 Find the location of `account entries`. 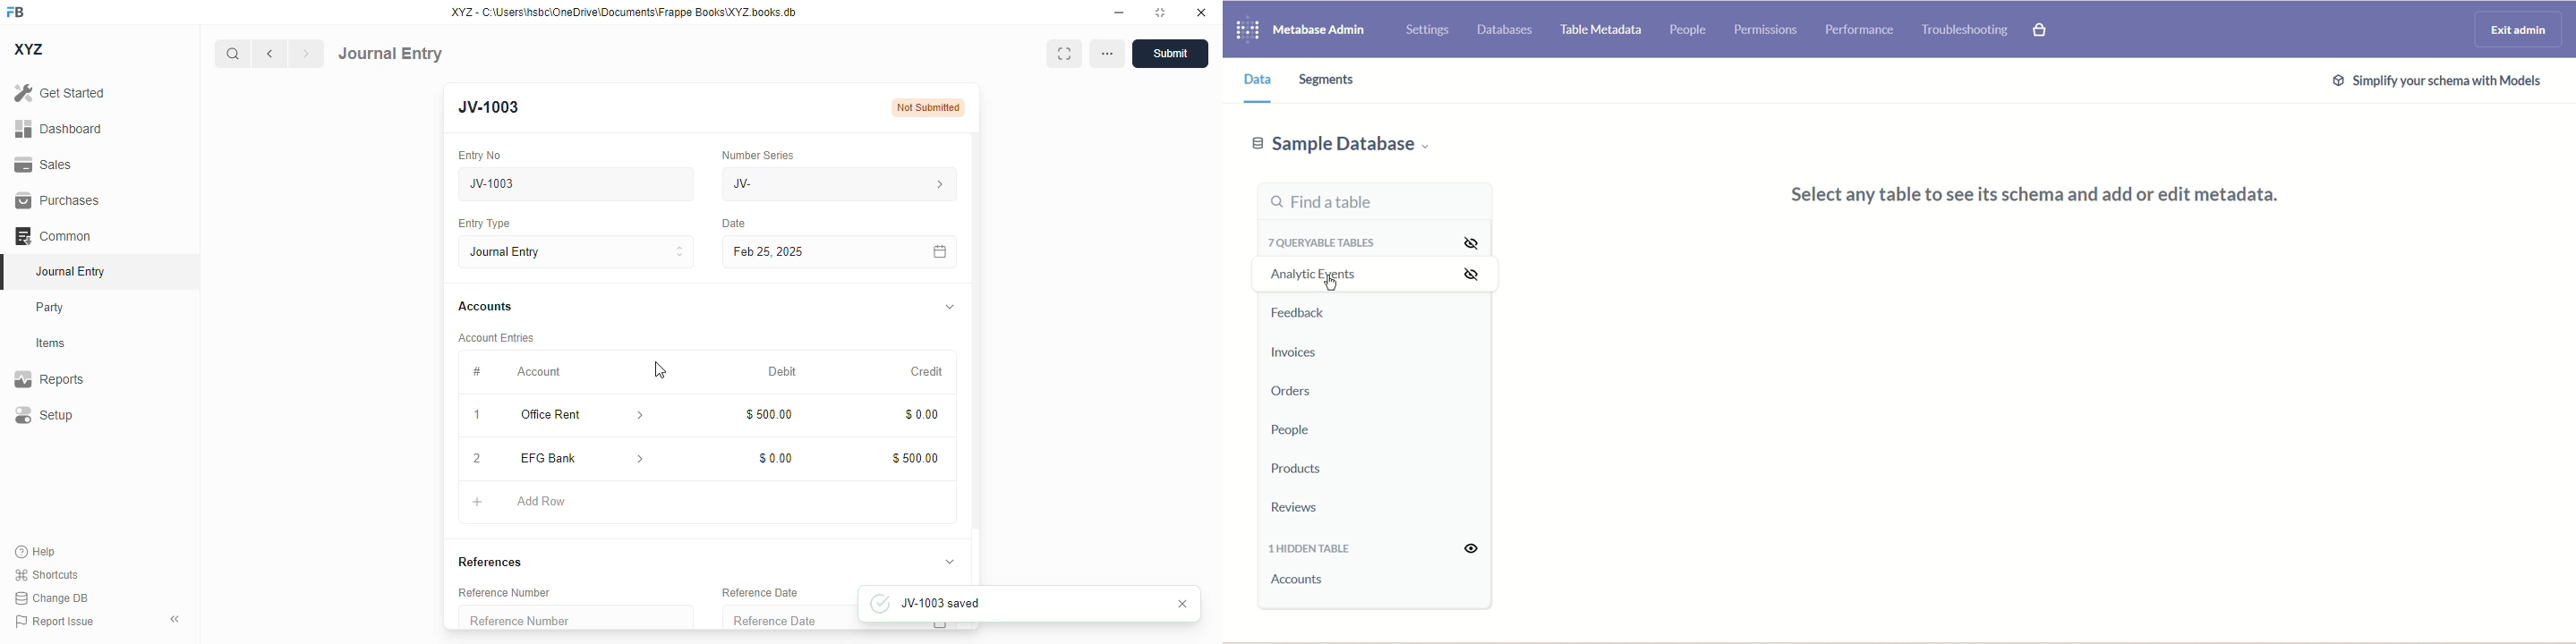

account entries is located at coordinates (496, 337).